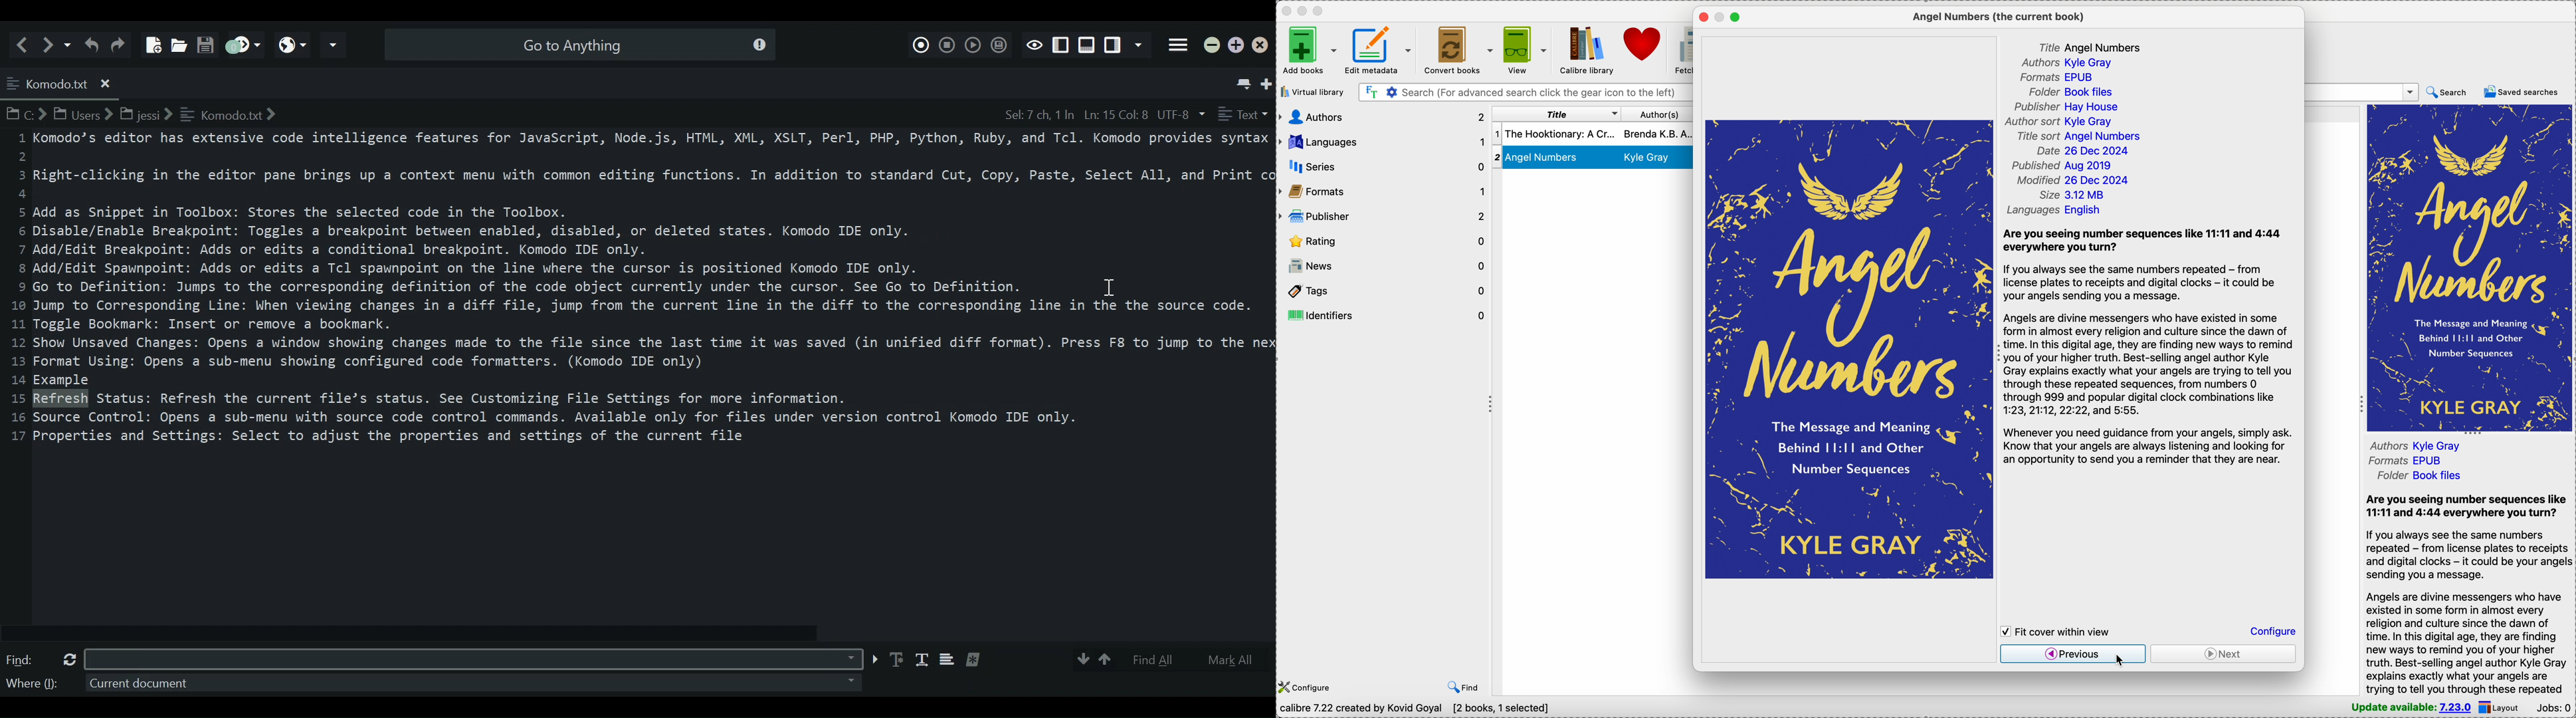 The image size is (2576, 728). I want to click on synopsis, so click(2151, 347).